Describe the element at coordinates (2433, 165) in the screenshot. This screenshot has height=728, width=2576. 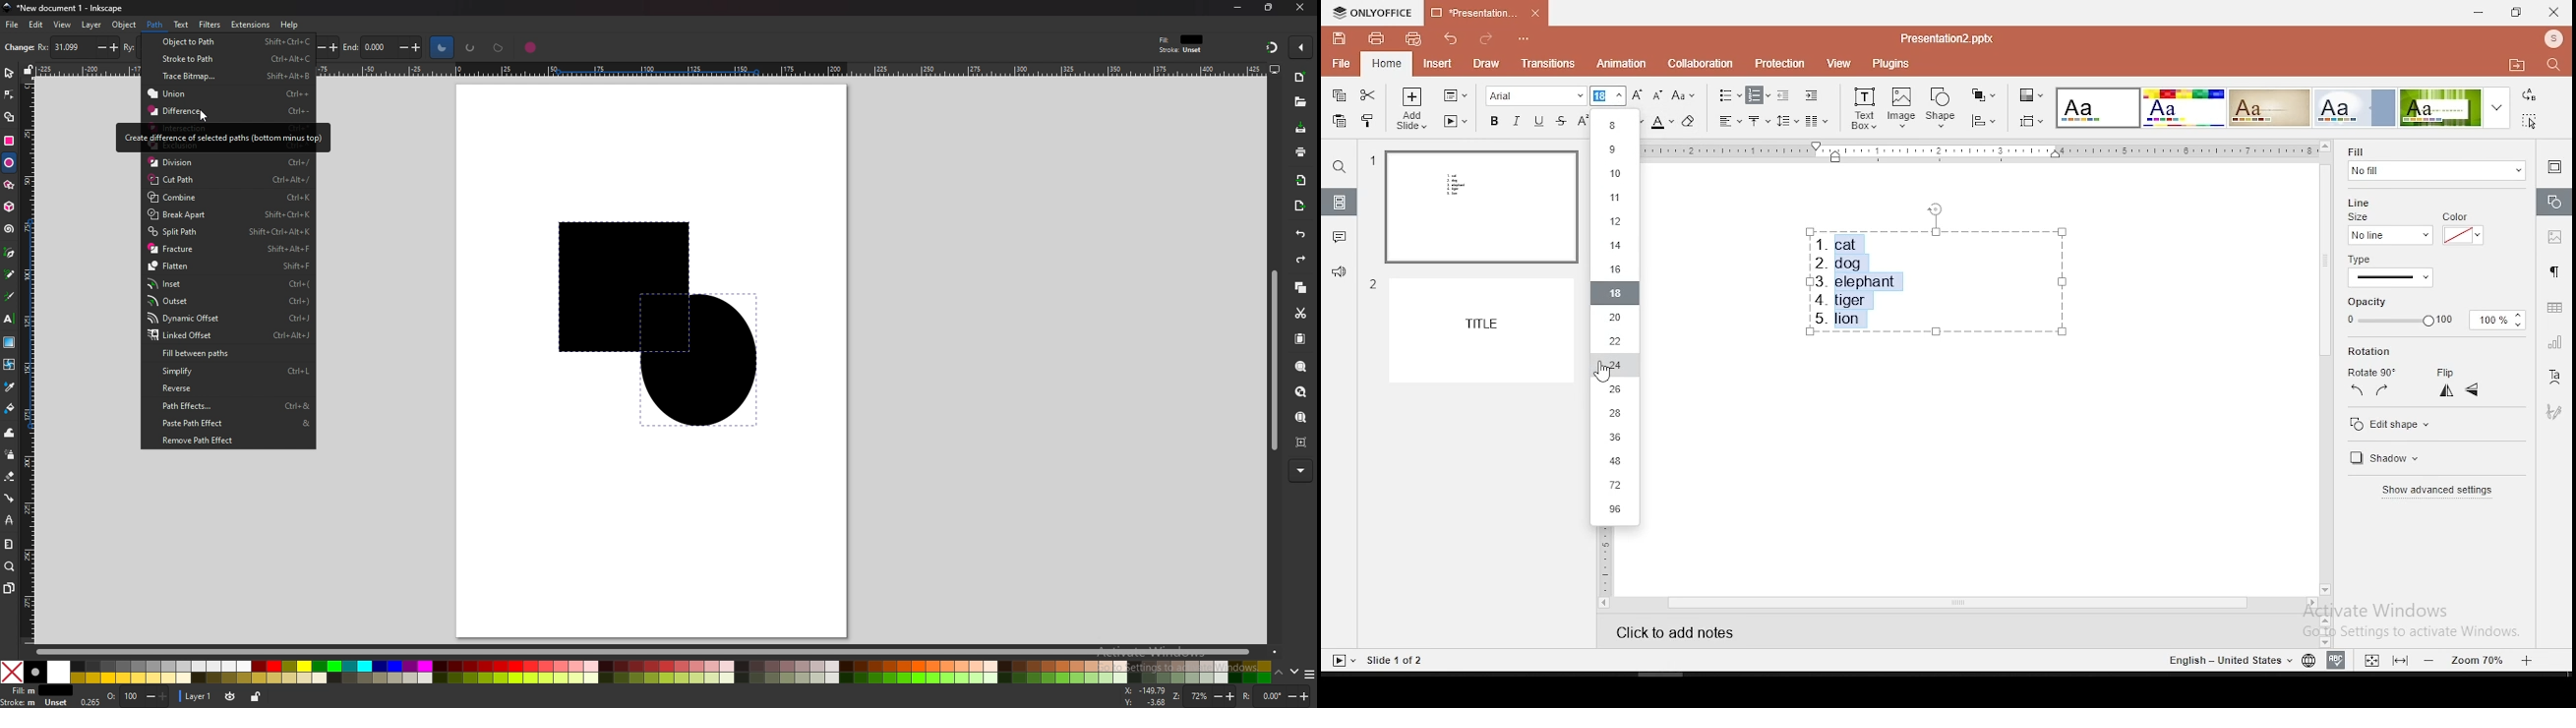
I see `fill` at that location.